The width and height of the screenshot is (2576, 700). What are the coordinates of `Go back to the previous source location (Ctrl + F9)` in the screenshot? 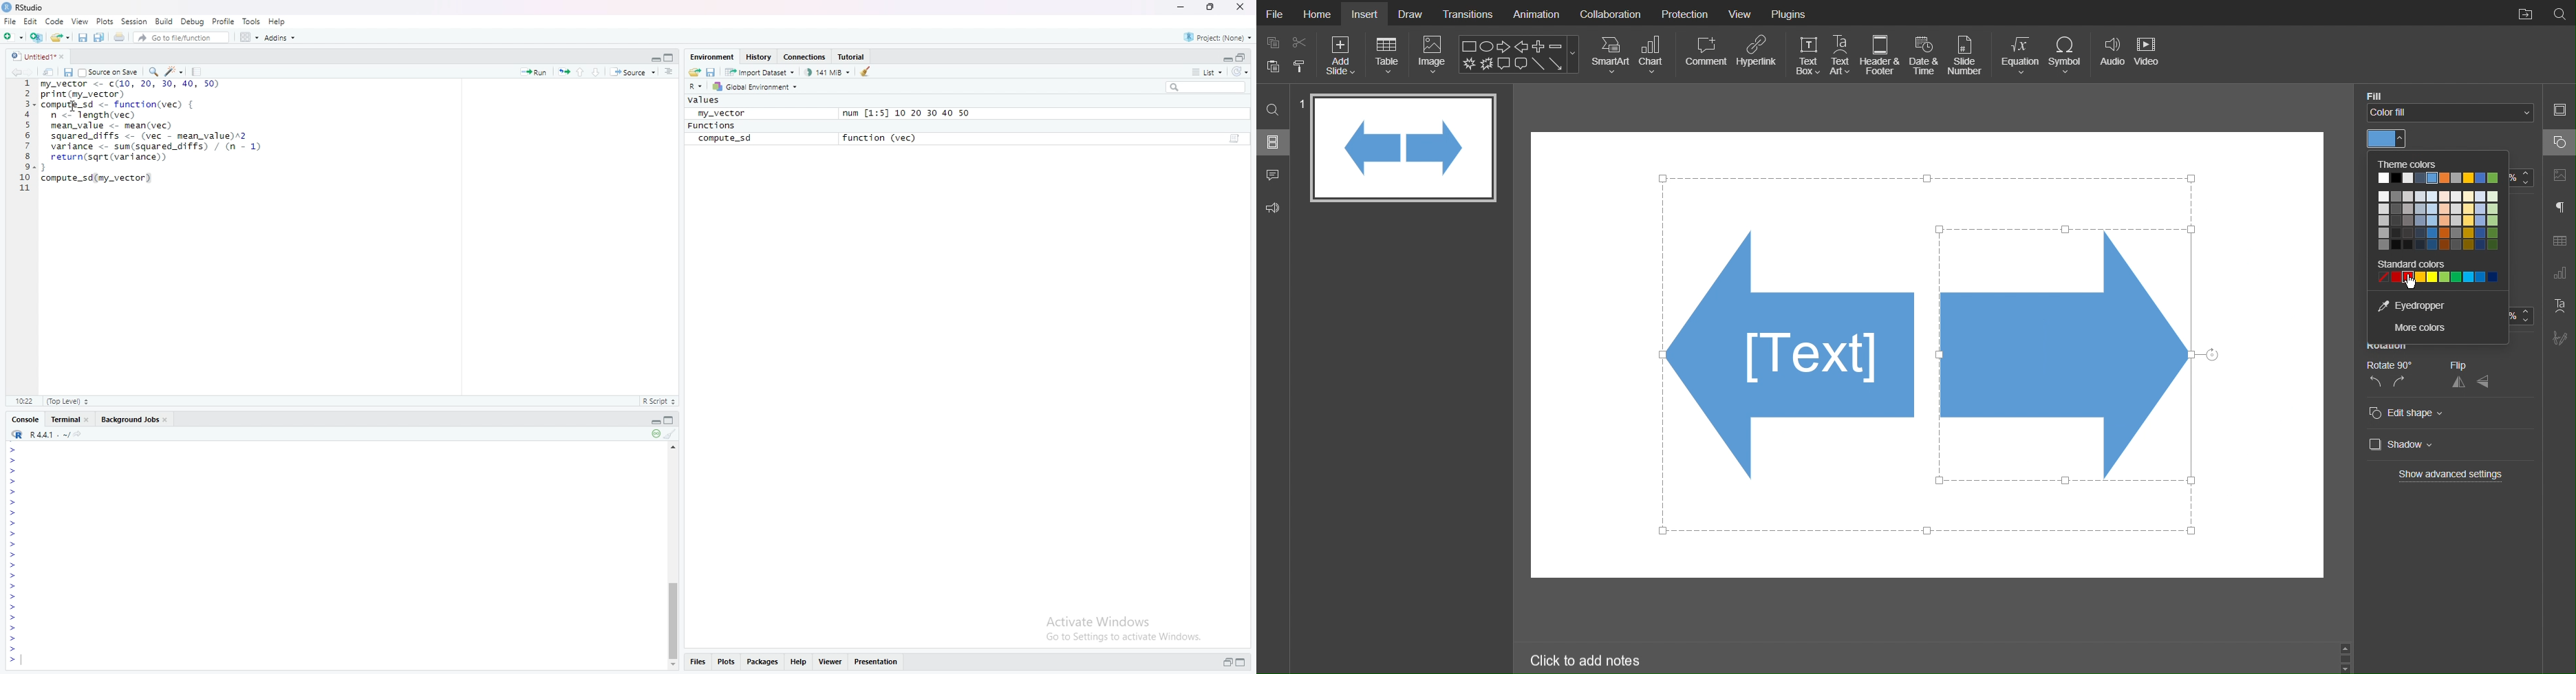 It's located at (20, 72).